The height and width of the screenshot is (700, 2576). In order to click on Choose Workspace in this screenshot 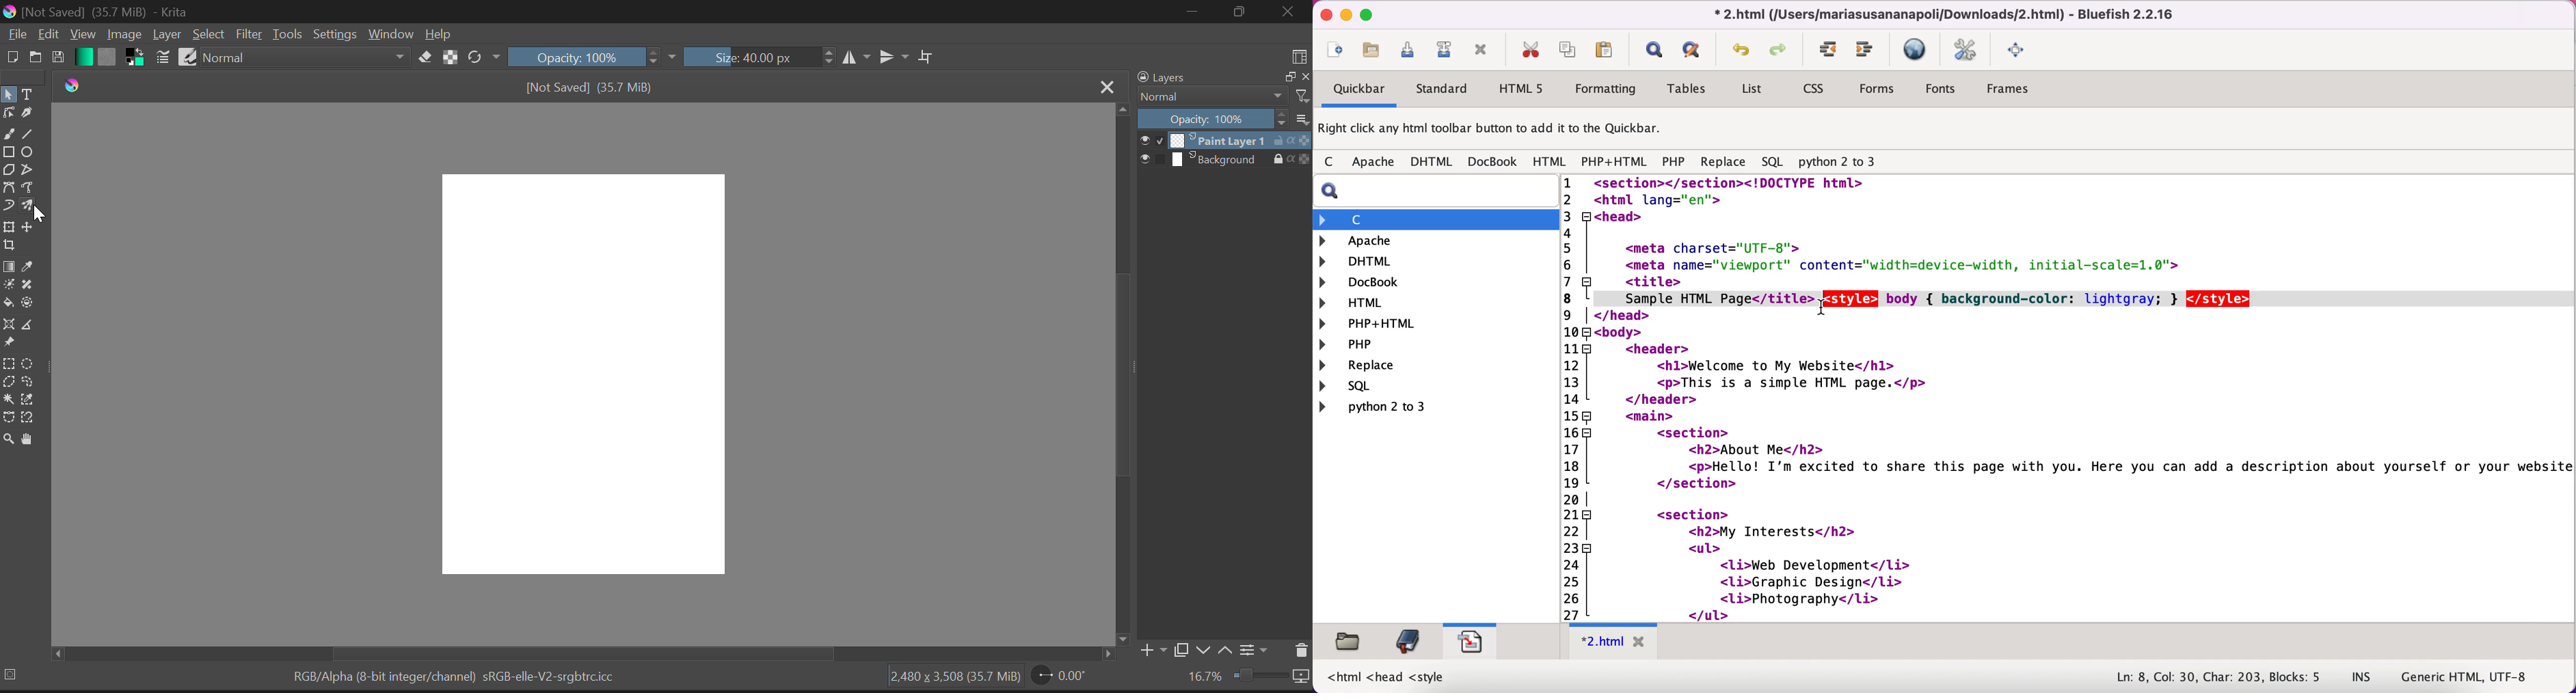, I will do `click(1300, 55)`.